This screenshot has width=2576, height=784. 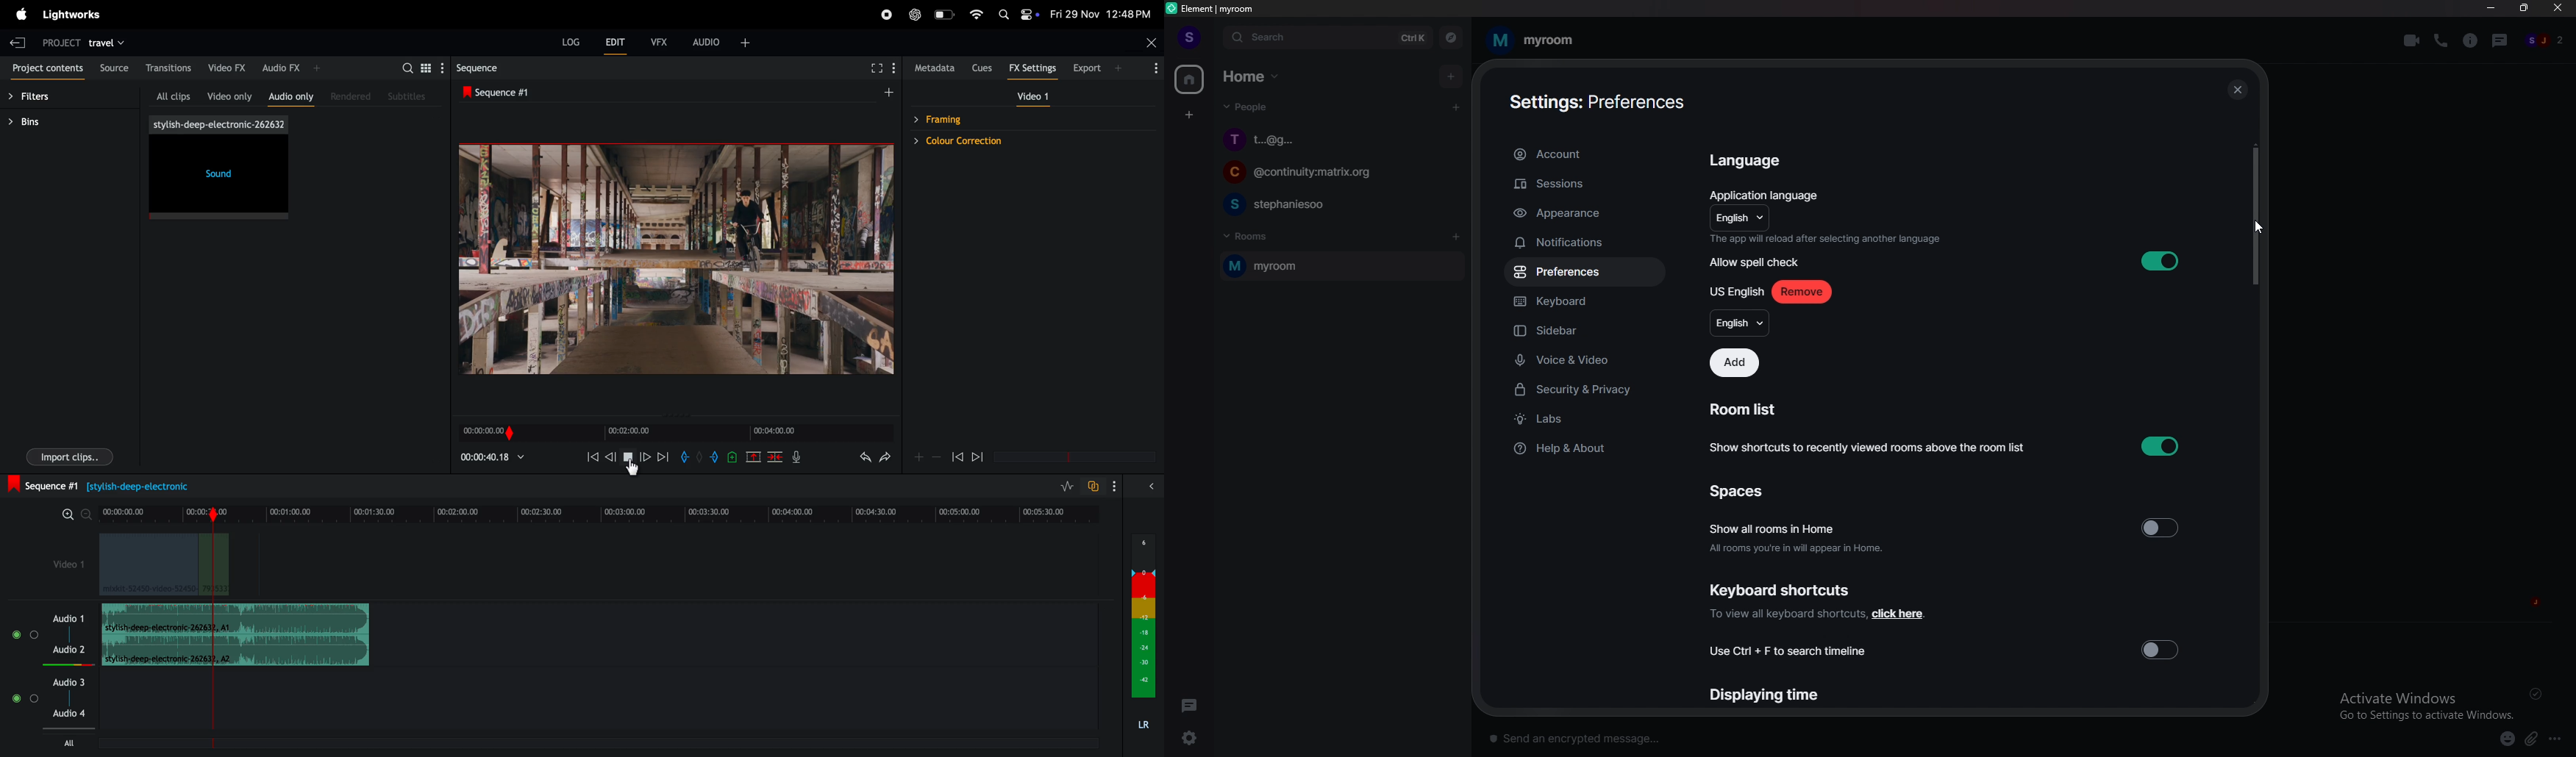 What do you see at coordinates (353, 96) in the screenshot?
I see `rendered` at bounding box center [353, 96].